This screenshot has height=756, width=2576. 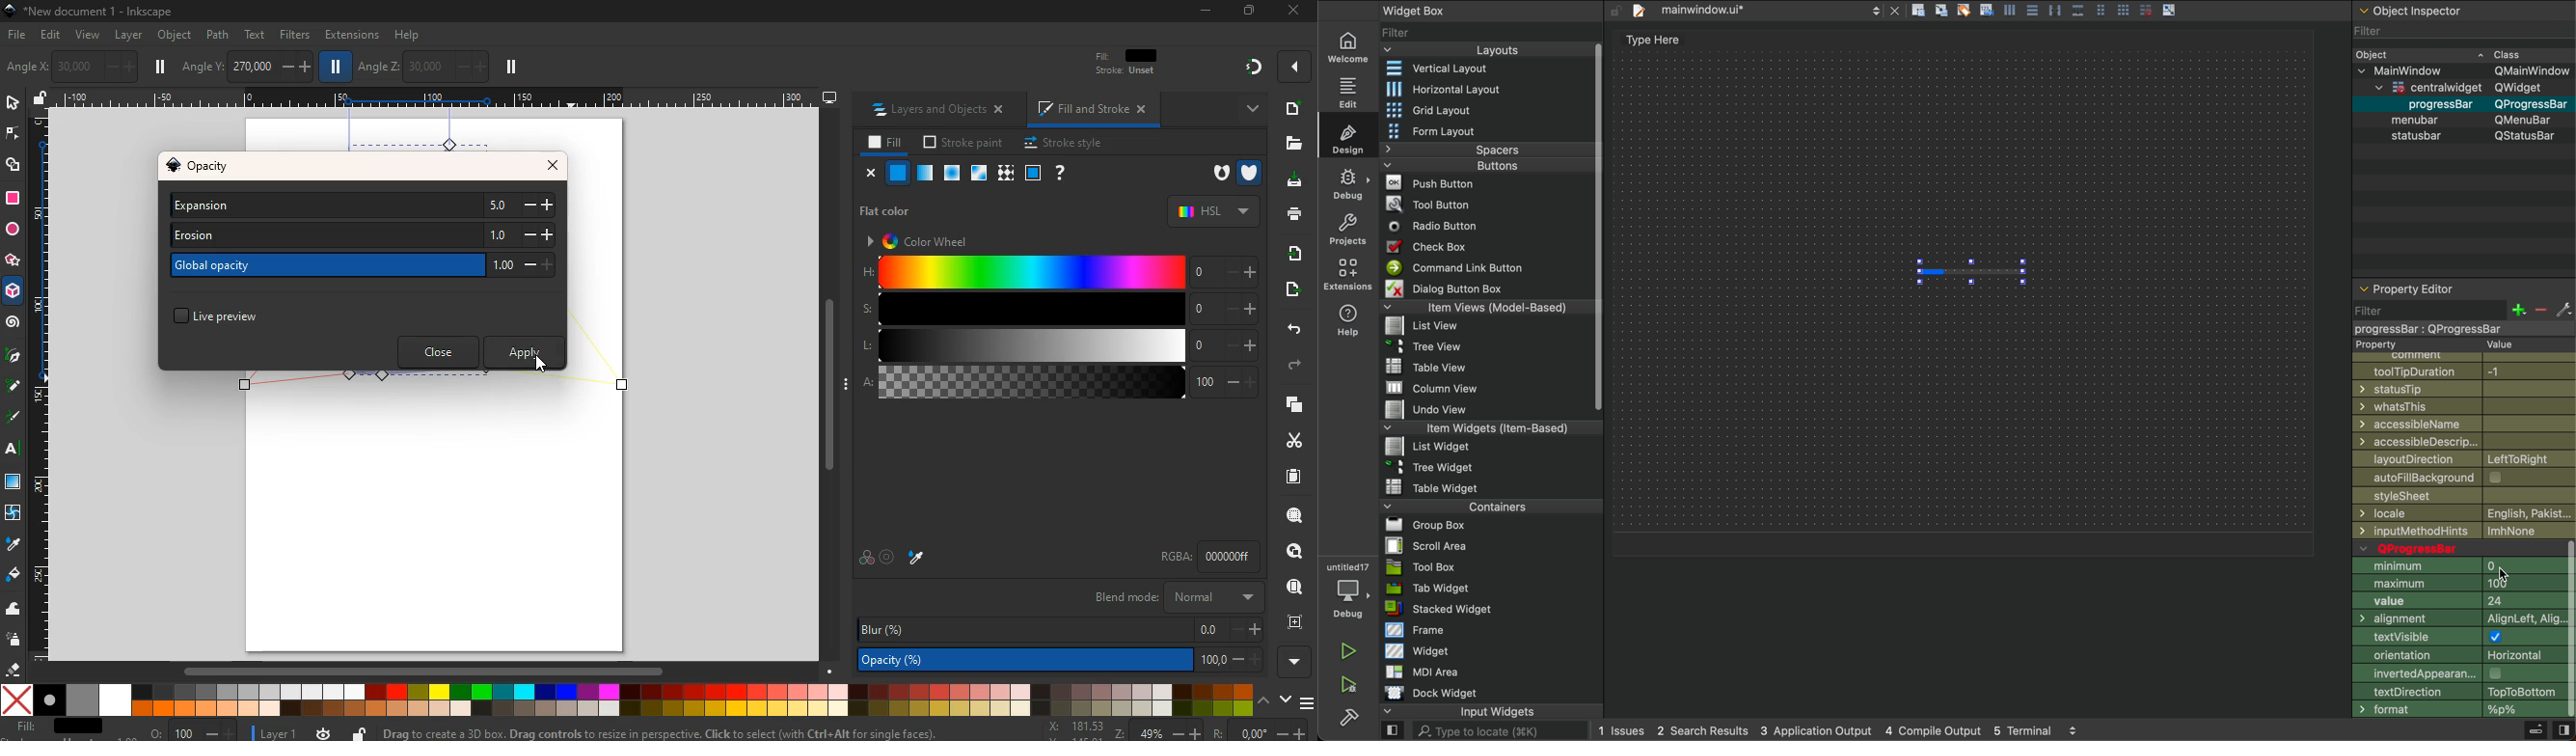 What do you see at coordinates (212, 167) in the screenshot?
I see `opacity` at bounding box center [212, 167].